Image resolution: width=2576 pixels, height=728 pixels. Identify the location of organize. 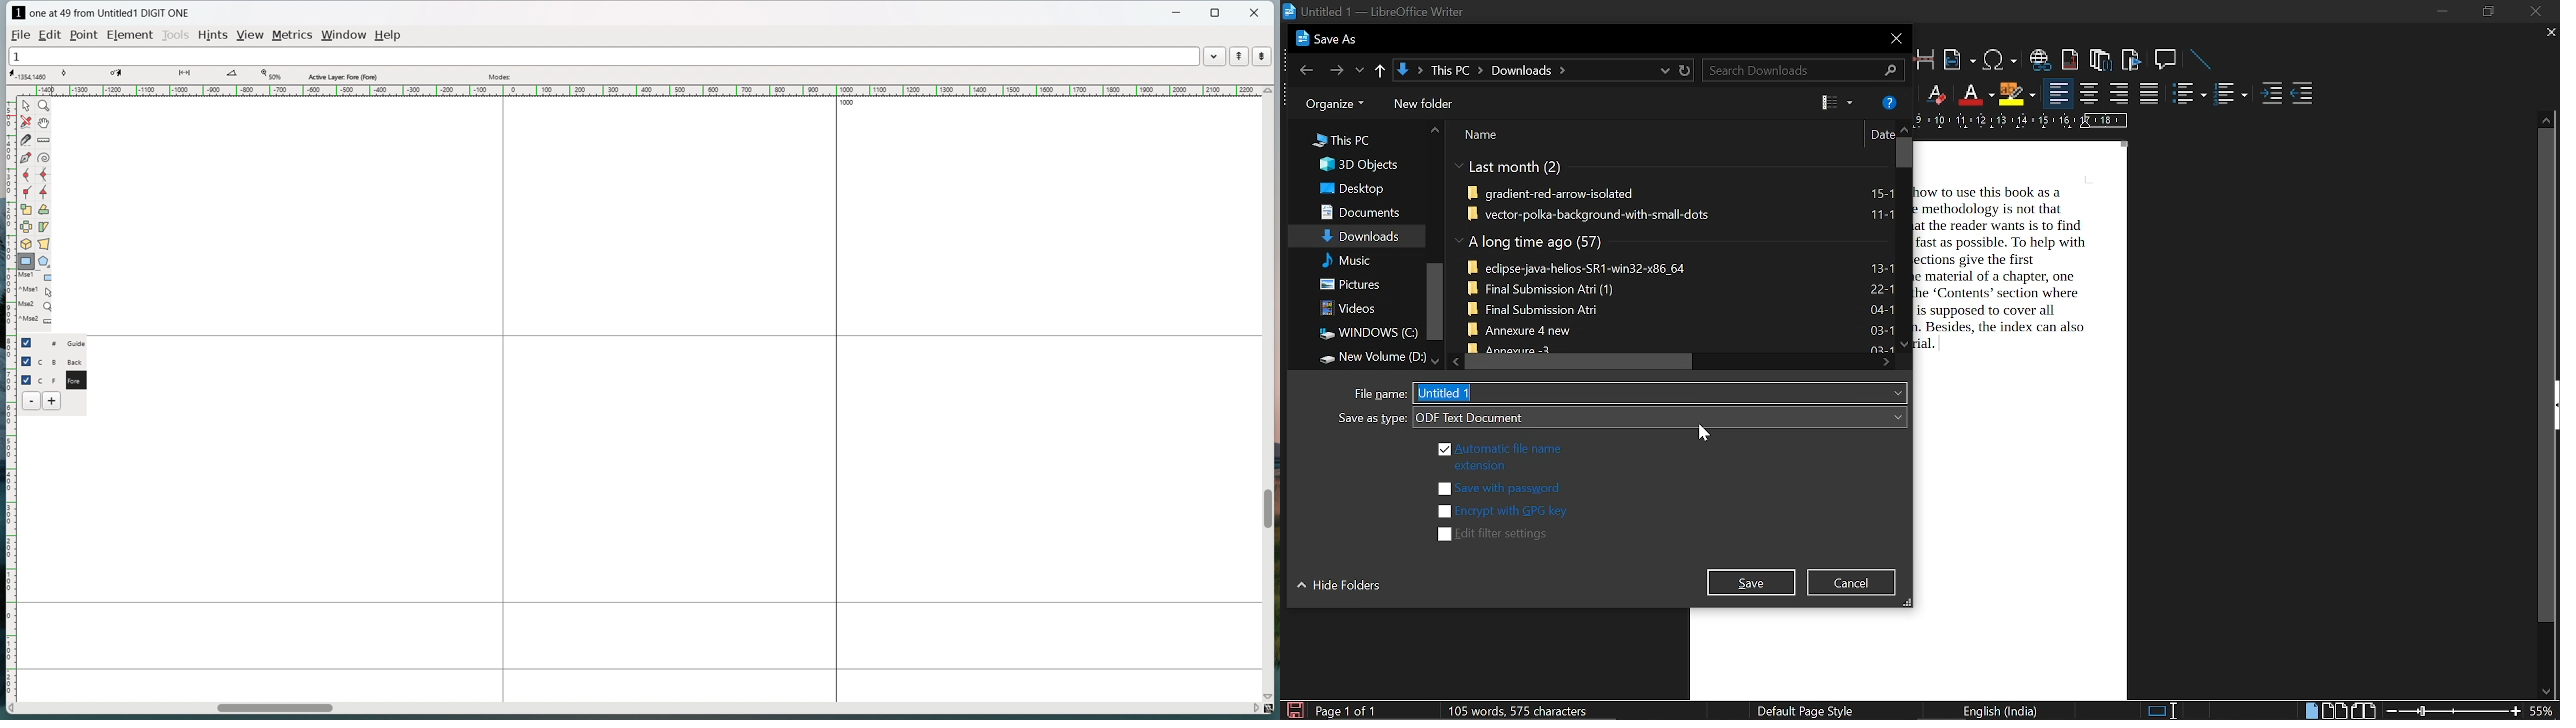
(1330, 104).